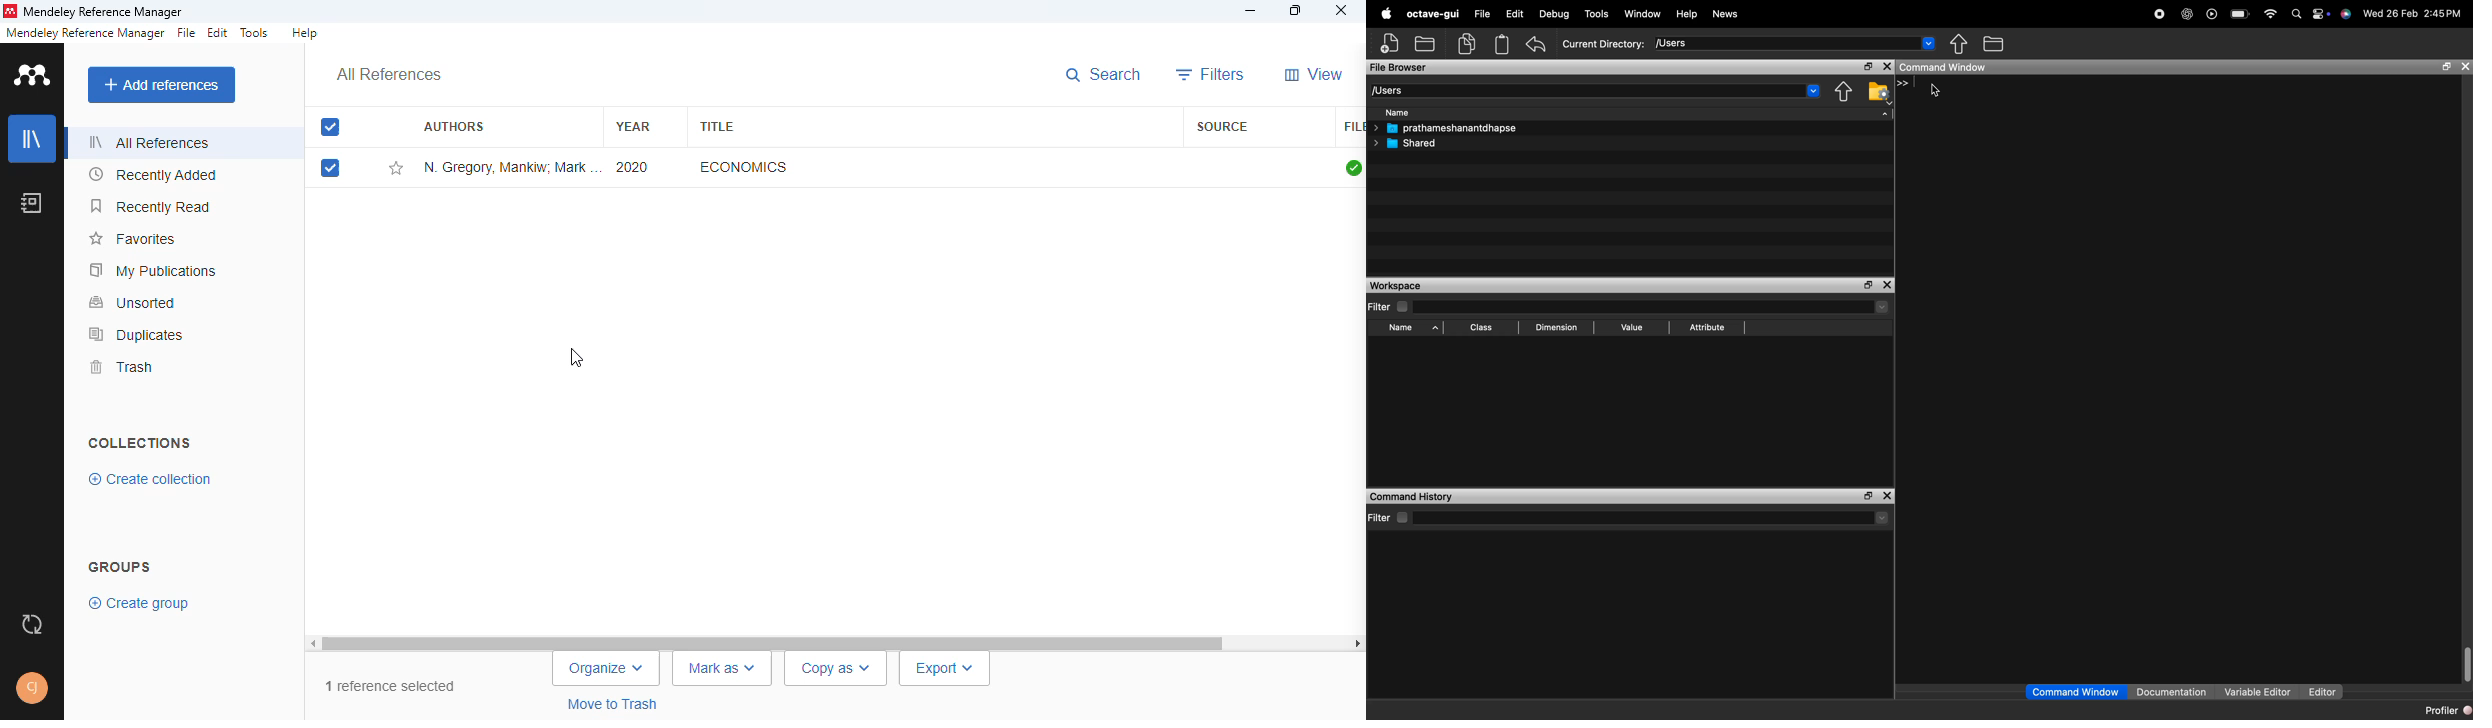 This screenshot has height=728, width=2492. I want to click on mendeley reference manager, so click(85, 33).